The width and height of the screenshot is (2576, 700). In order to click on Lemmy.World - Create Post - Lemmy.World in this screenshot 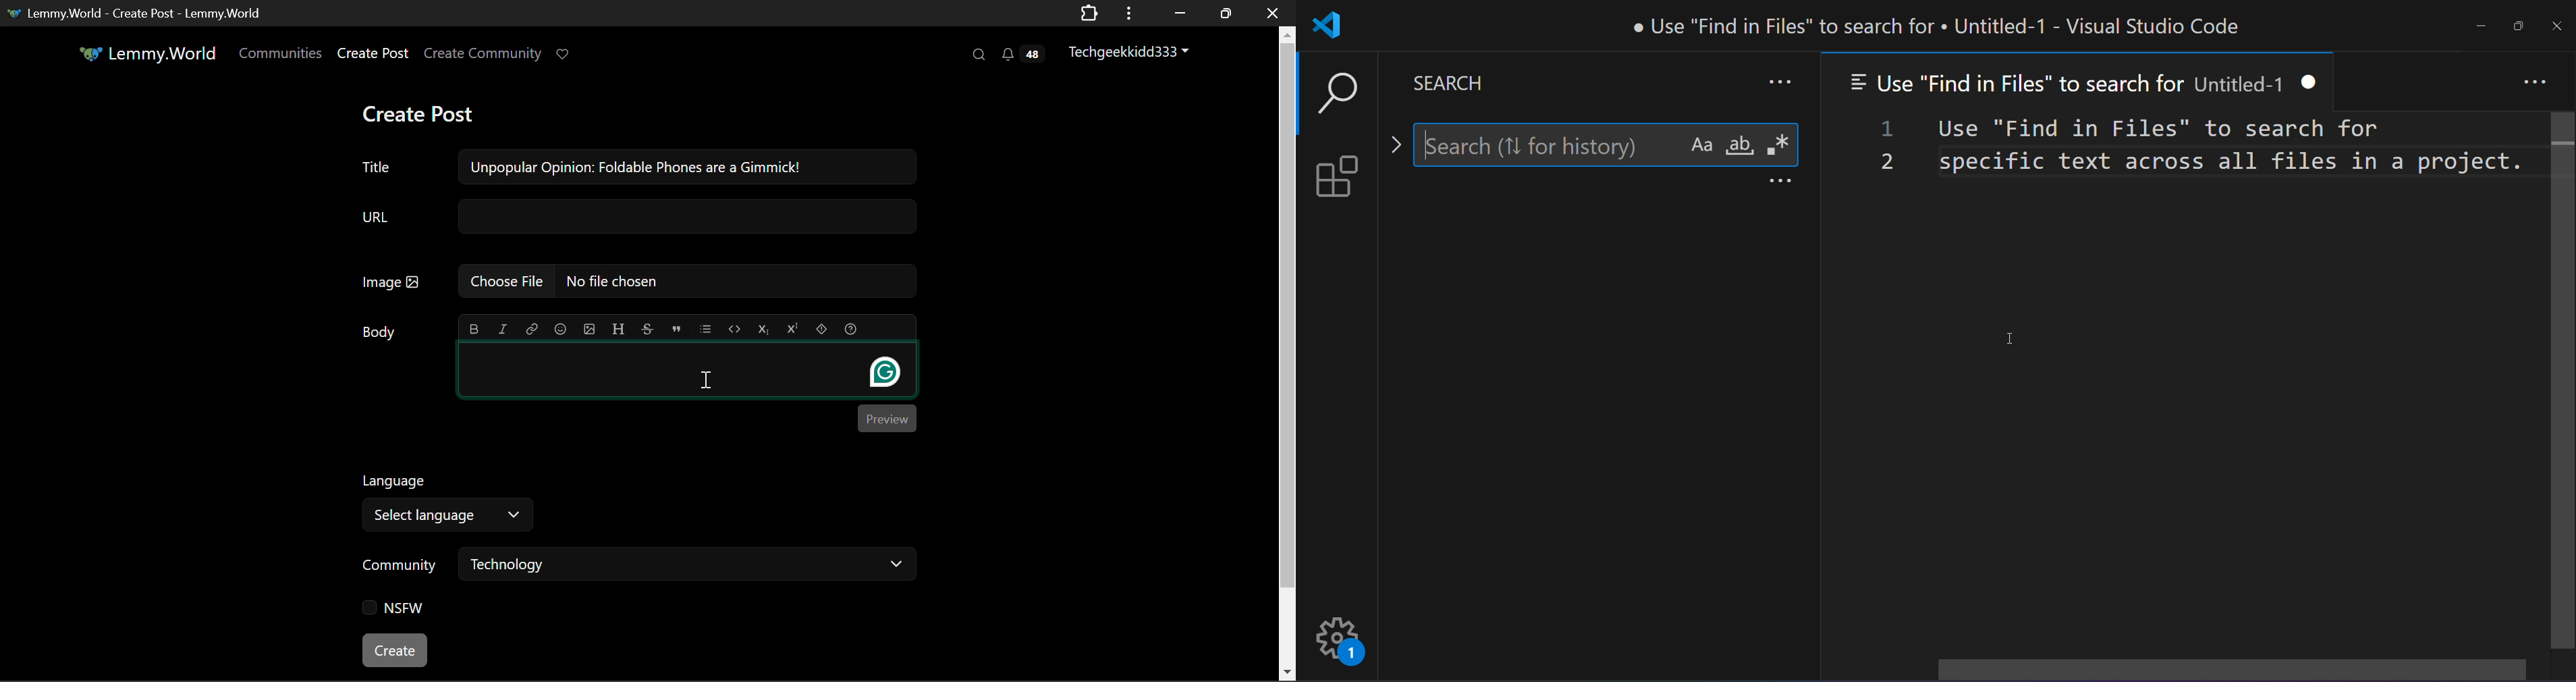, I will do `click(137, 12)`.